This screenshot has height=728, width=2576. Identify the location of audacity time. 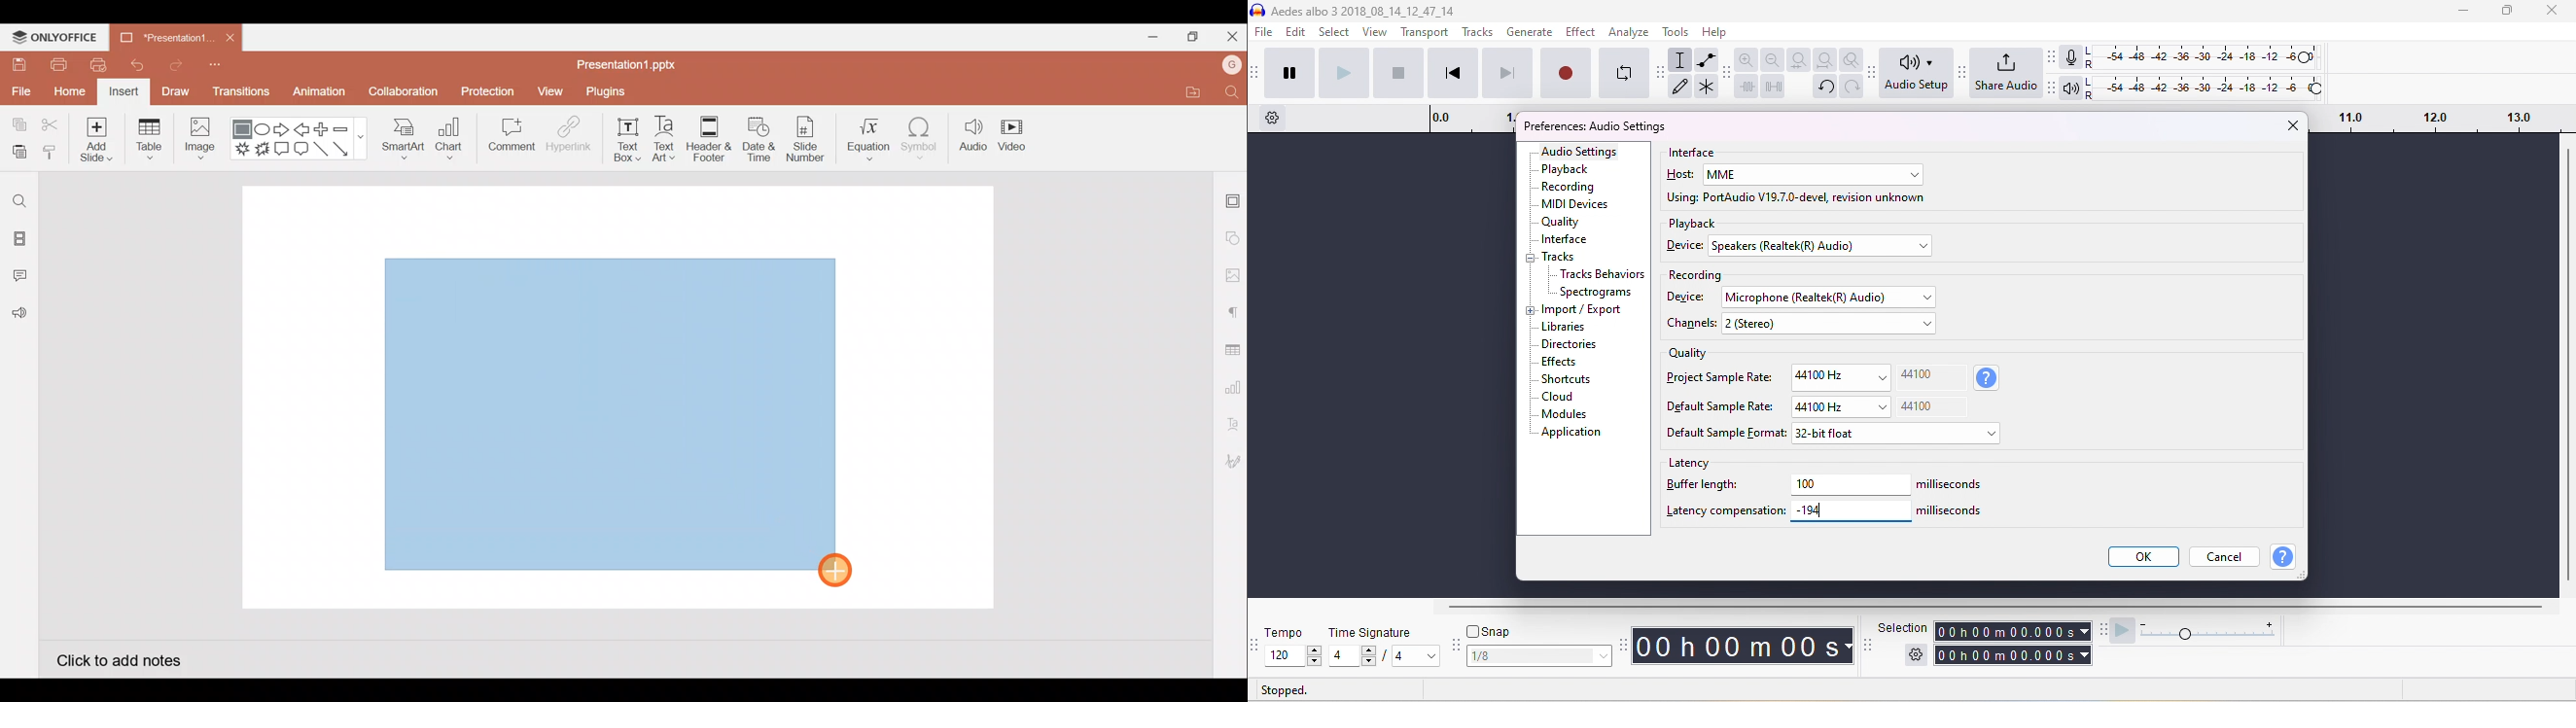
(1745, 647).